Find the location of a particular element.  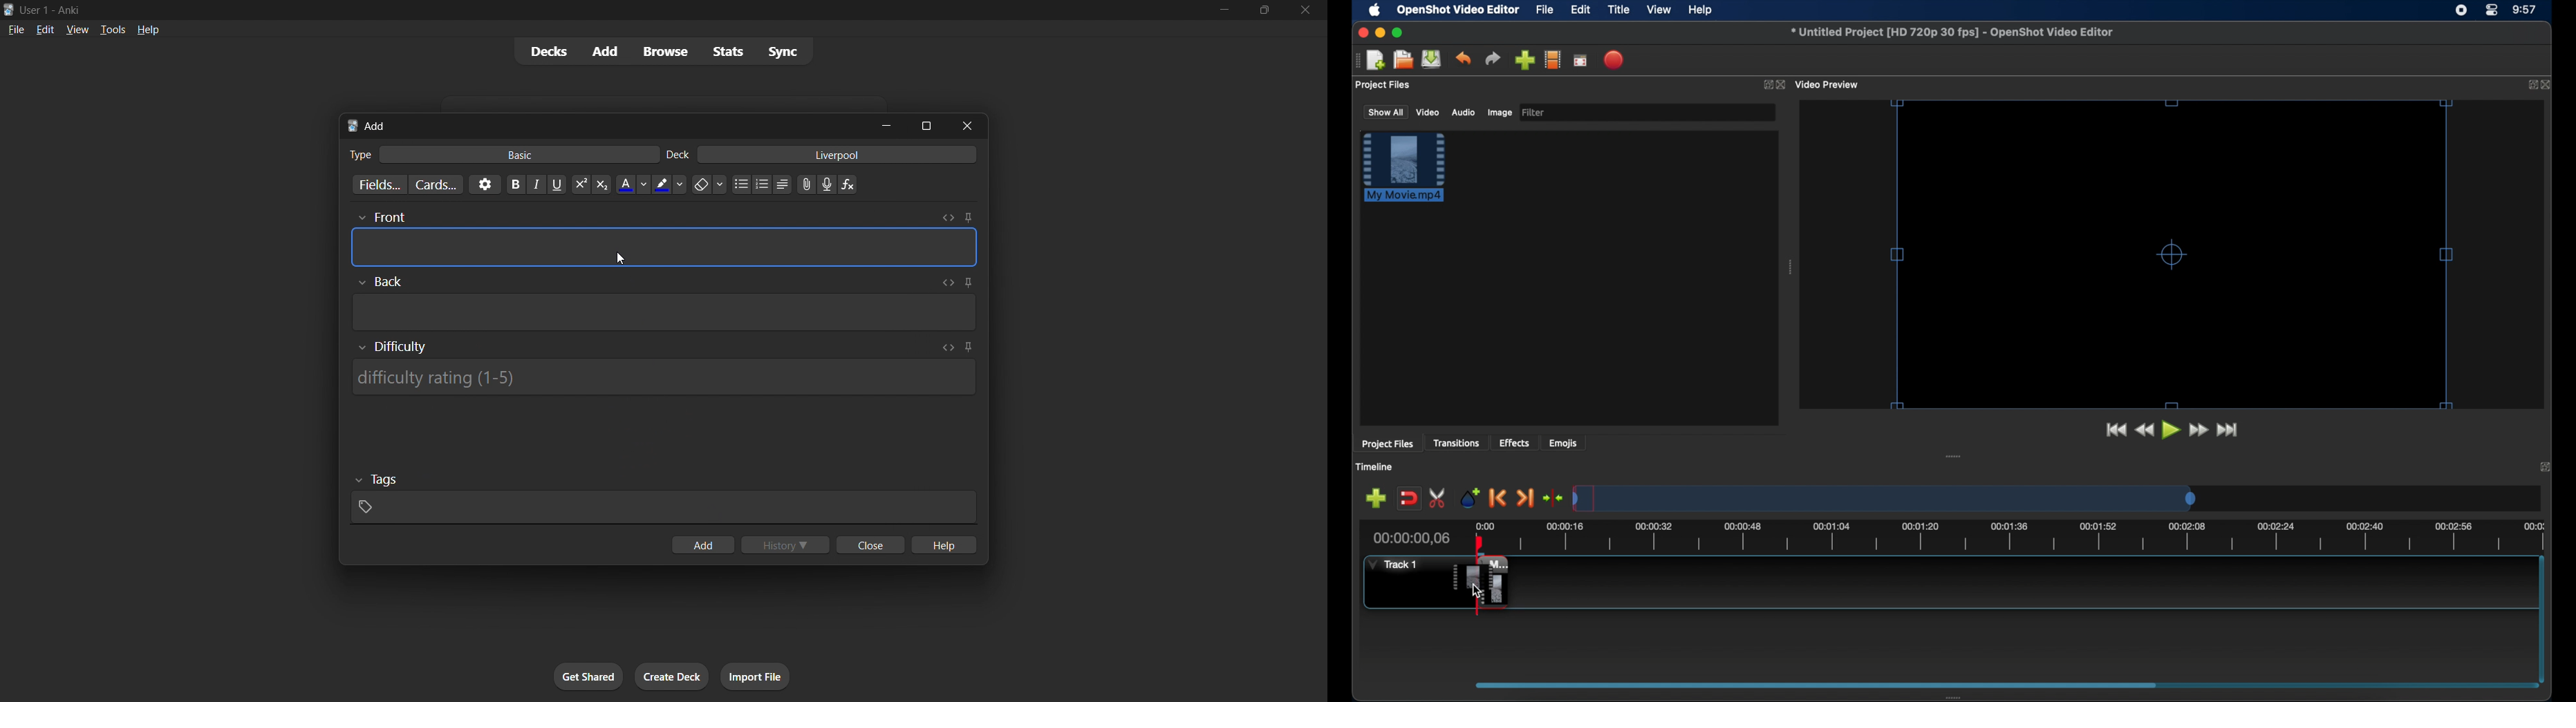

Subscript is located at coordinates (602, 184).